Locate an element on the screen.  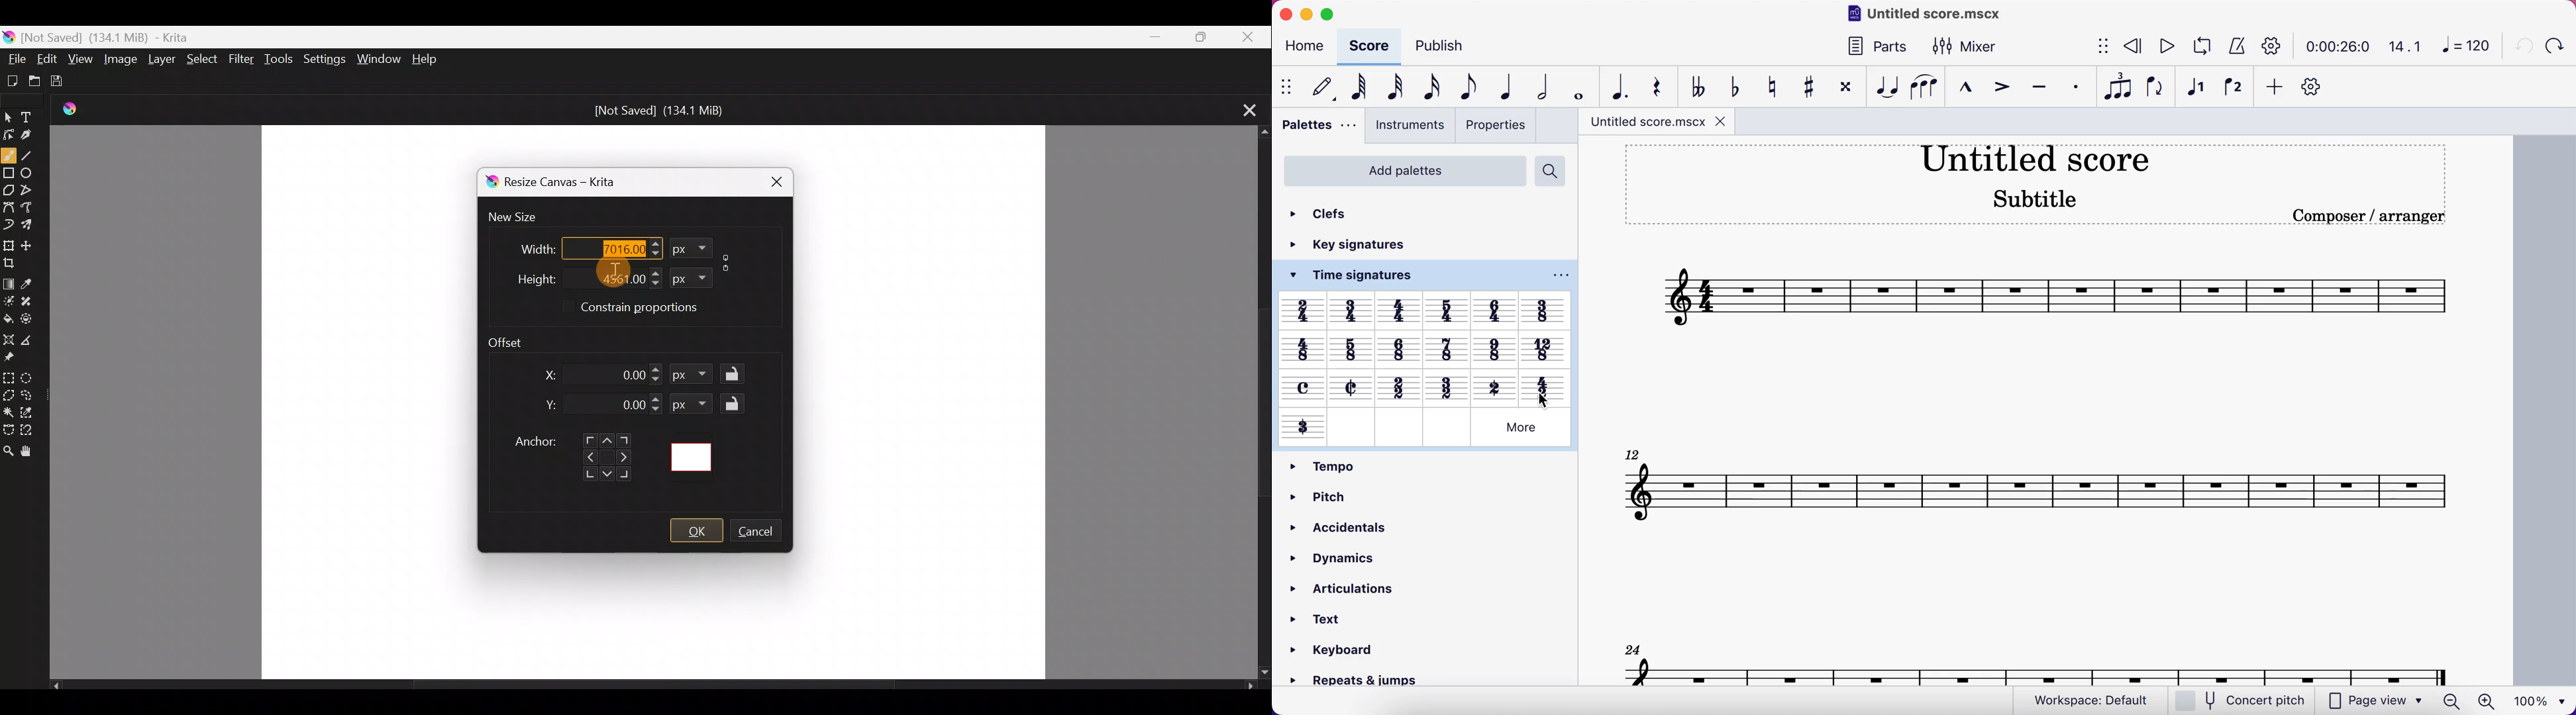
Decrease X dimension is located at coordinates (656, 380).